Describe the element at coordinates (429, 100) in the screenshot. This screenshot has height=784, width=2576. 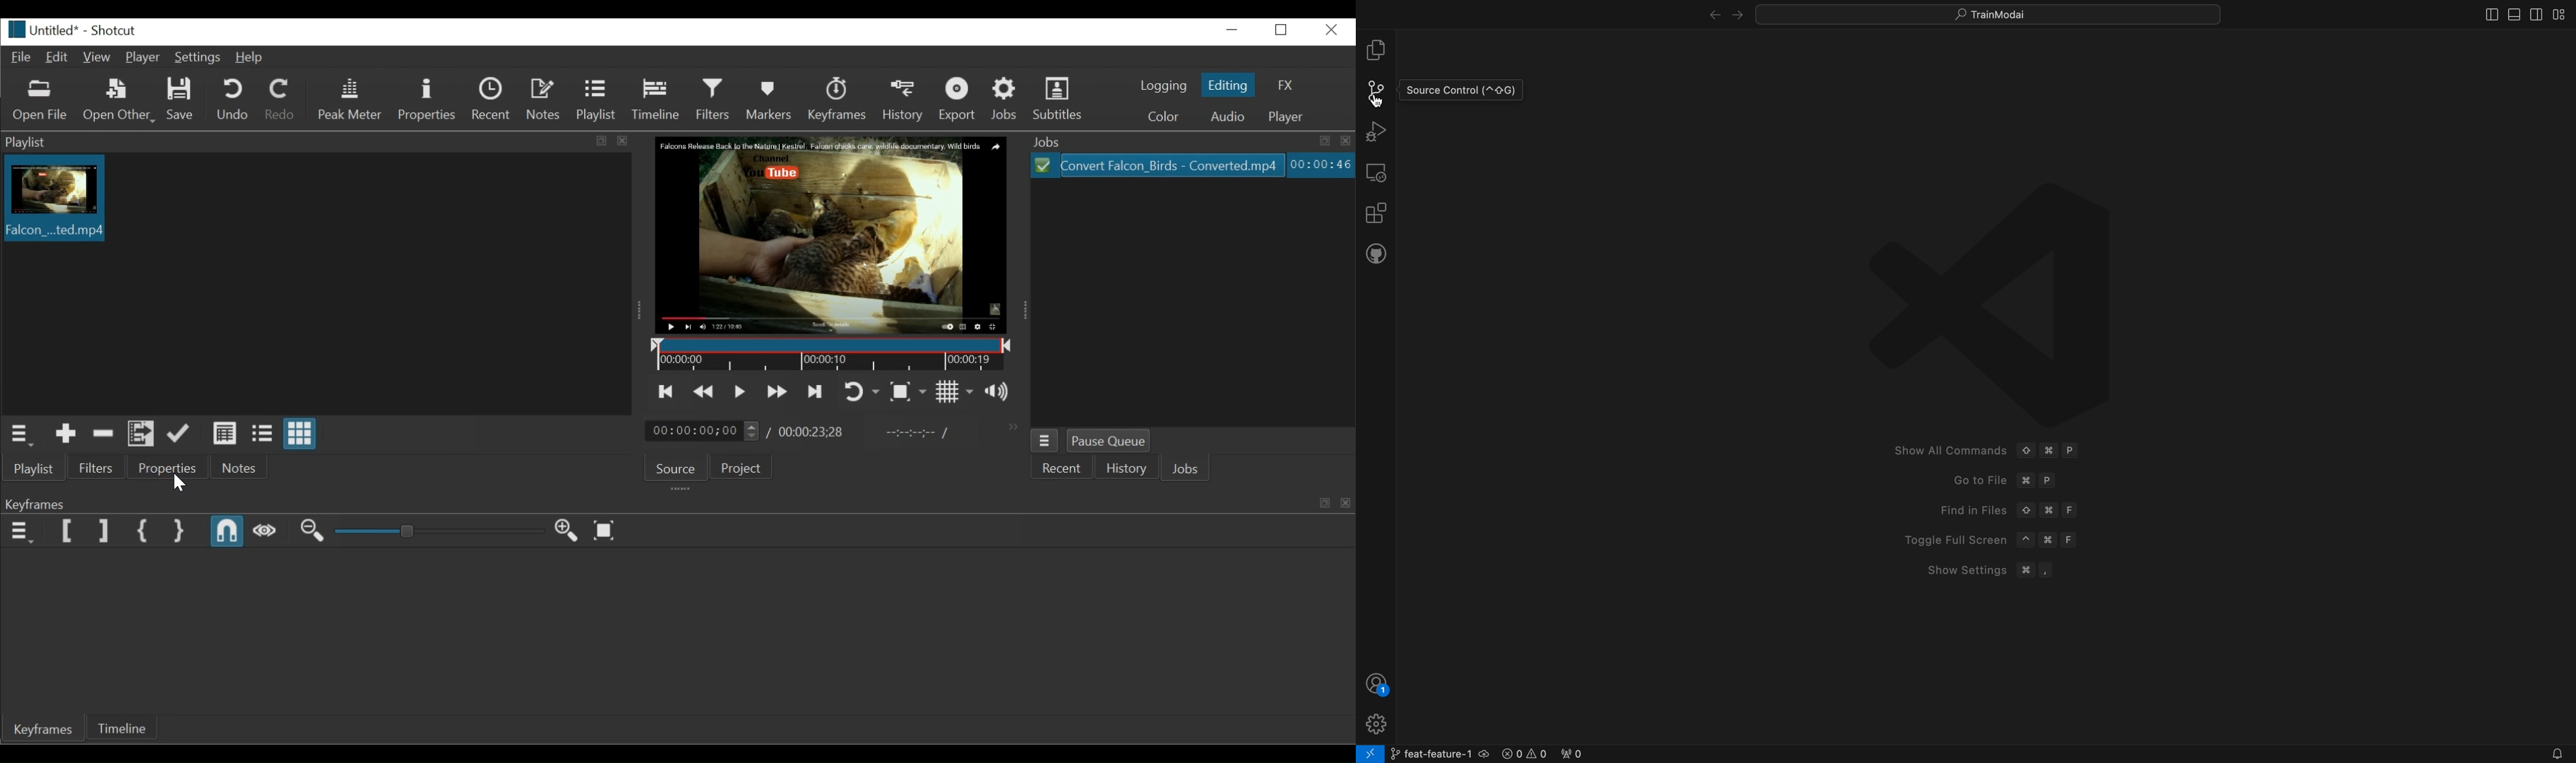
I see `Properties` at that location.